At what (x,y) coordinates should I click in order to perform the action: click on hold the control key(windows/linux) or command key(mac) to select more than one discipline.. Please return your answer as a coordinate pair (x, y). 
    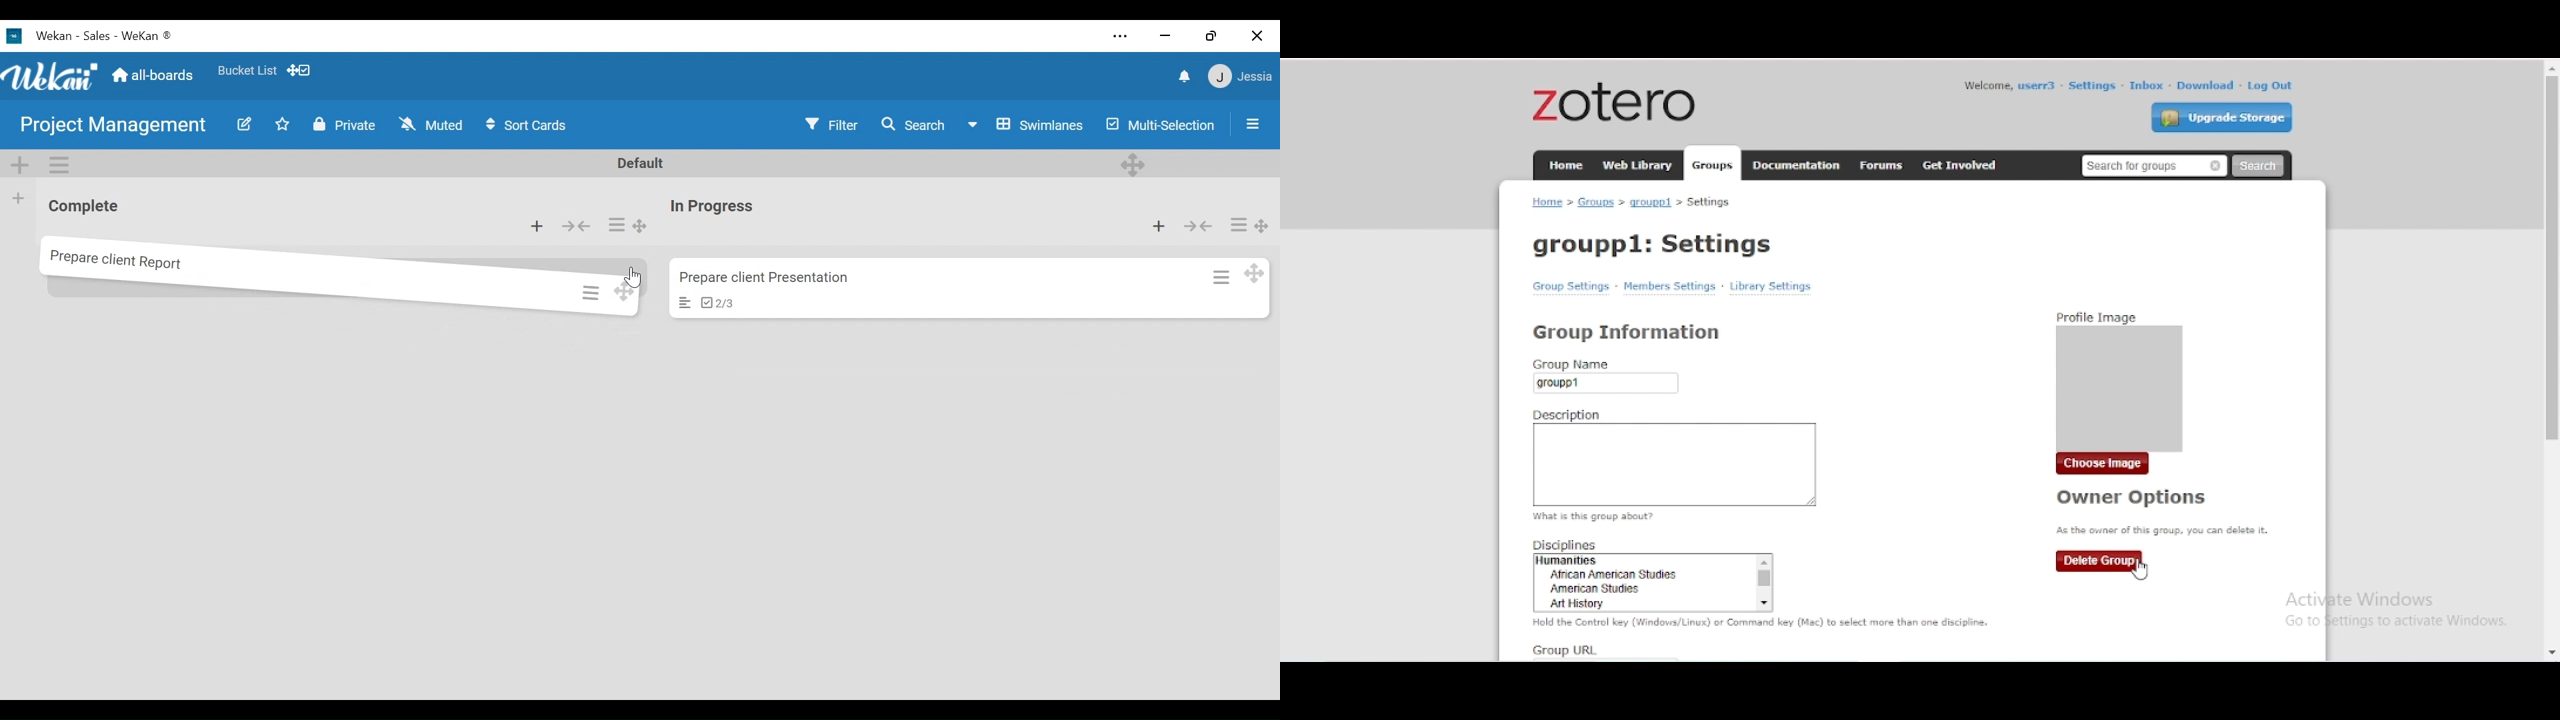
    Looking at the image, I should click on (1763, 623).